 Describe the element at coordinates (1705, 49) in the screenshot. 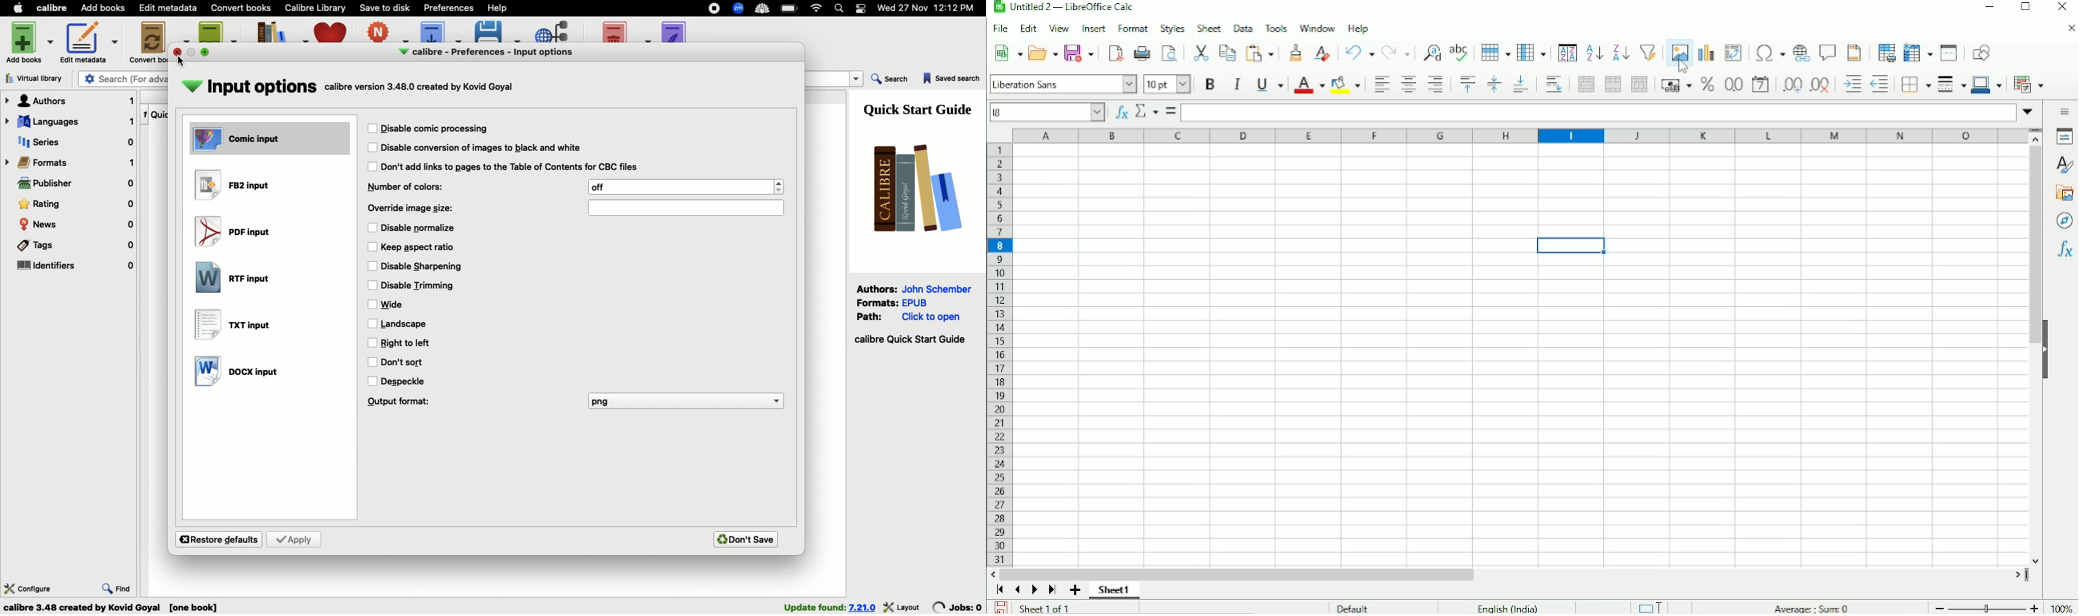

I see `Insert chart` at that location.